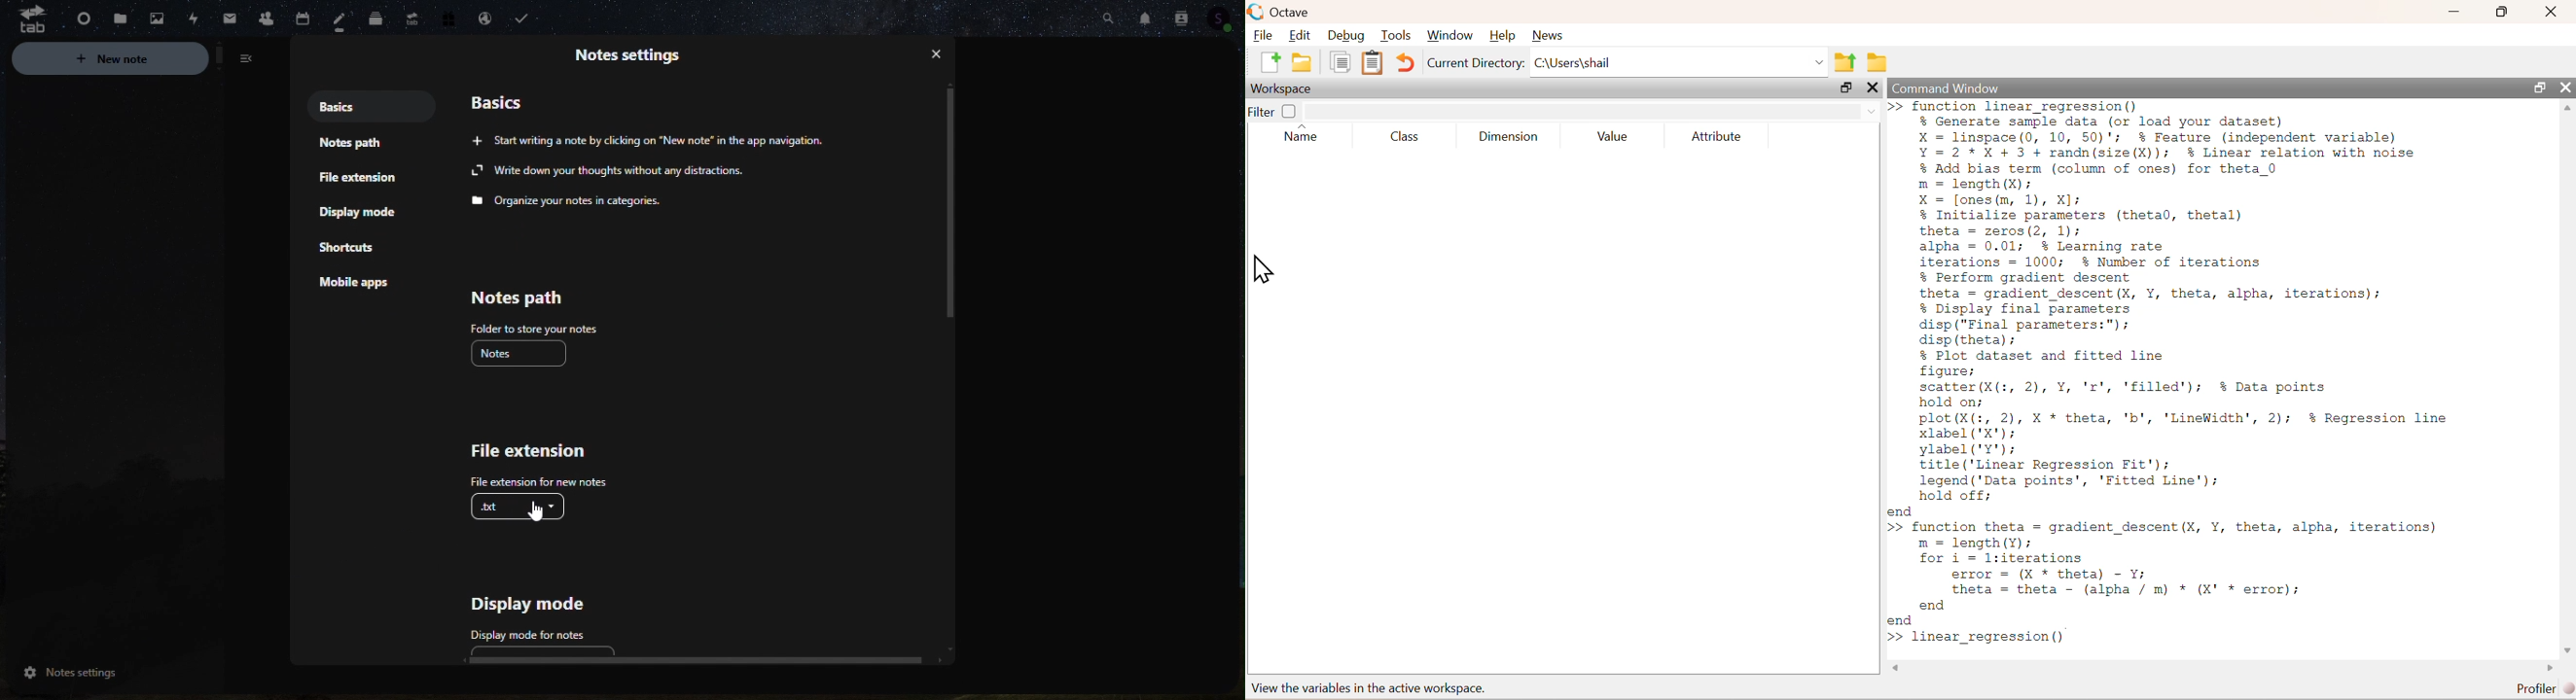 This screenshot has height=700, width=2576. What do you see at coordinates (637, 60) in the screenshot?
I see `` at bounding box center [637, 60].